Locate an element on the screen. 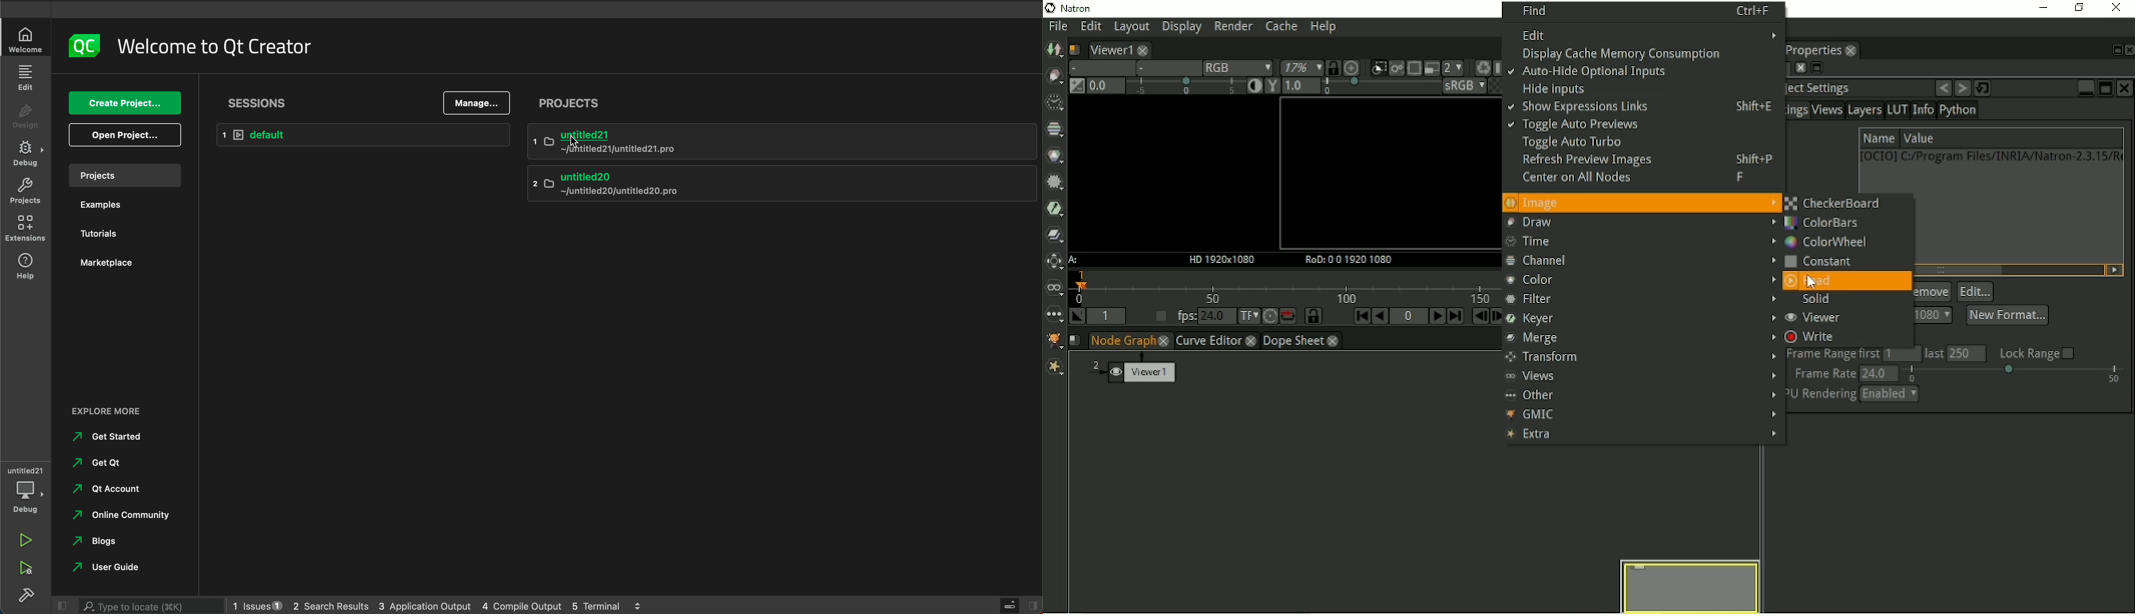  debug is located at coordinates (28, 153).